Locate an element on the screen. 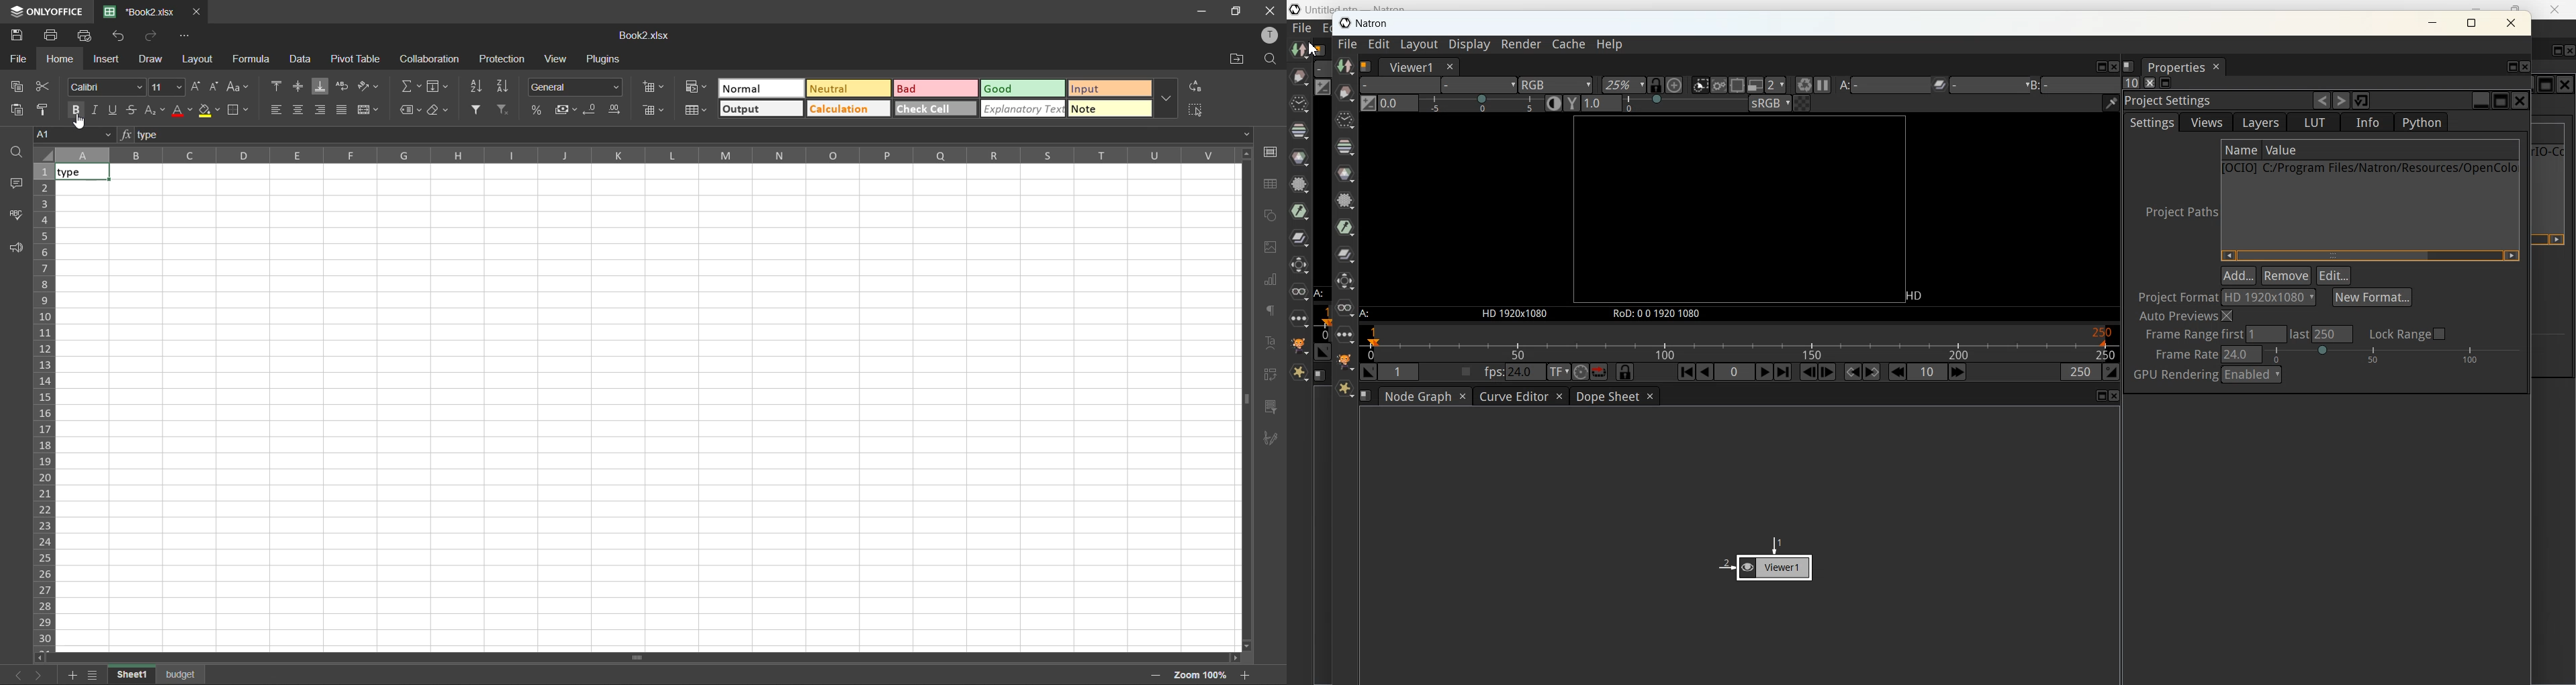 Image resolution: width=2576 pixels, height=700 pixels. normal is located at coordinates (763, 88).